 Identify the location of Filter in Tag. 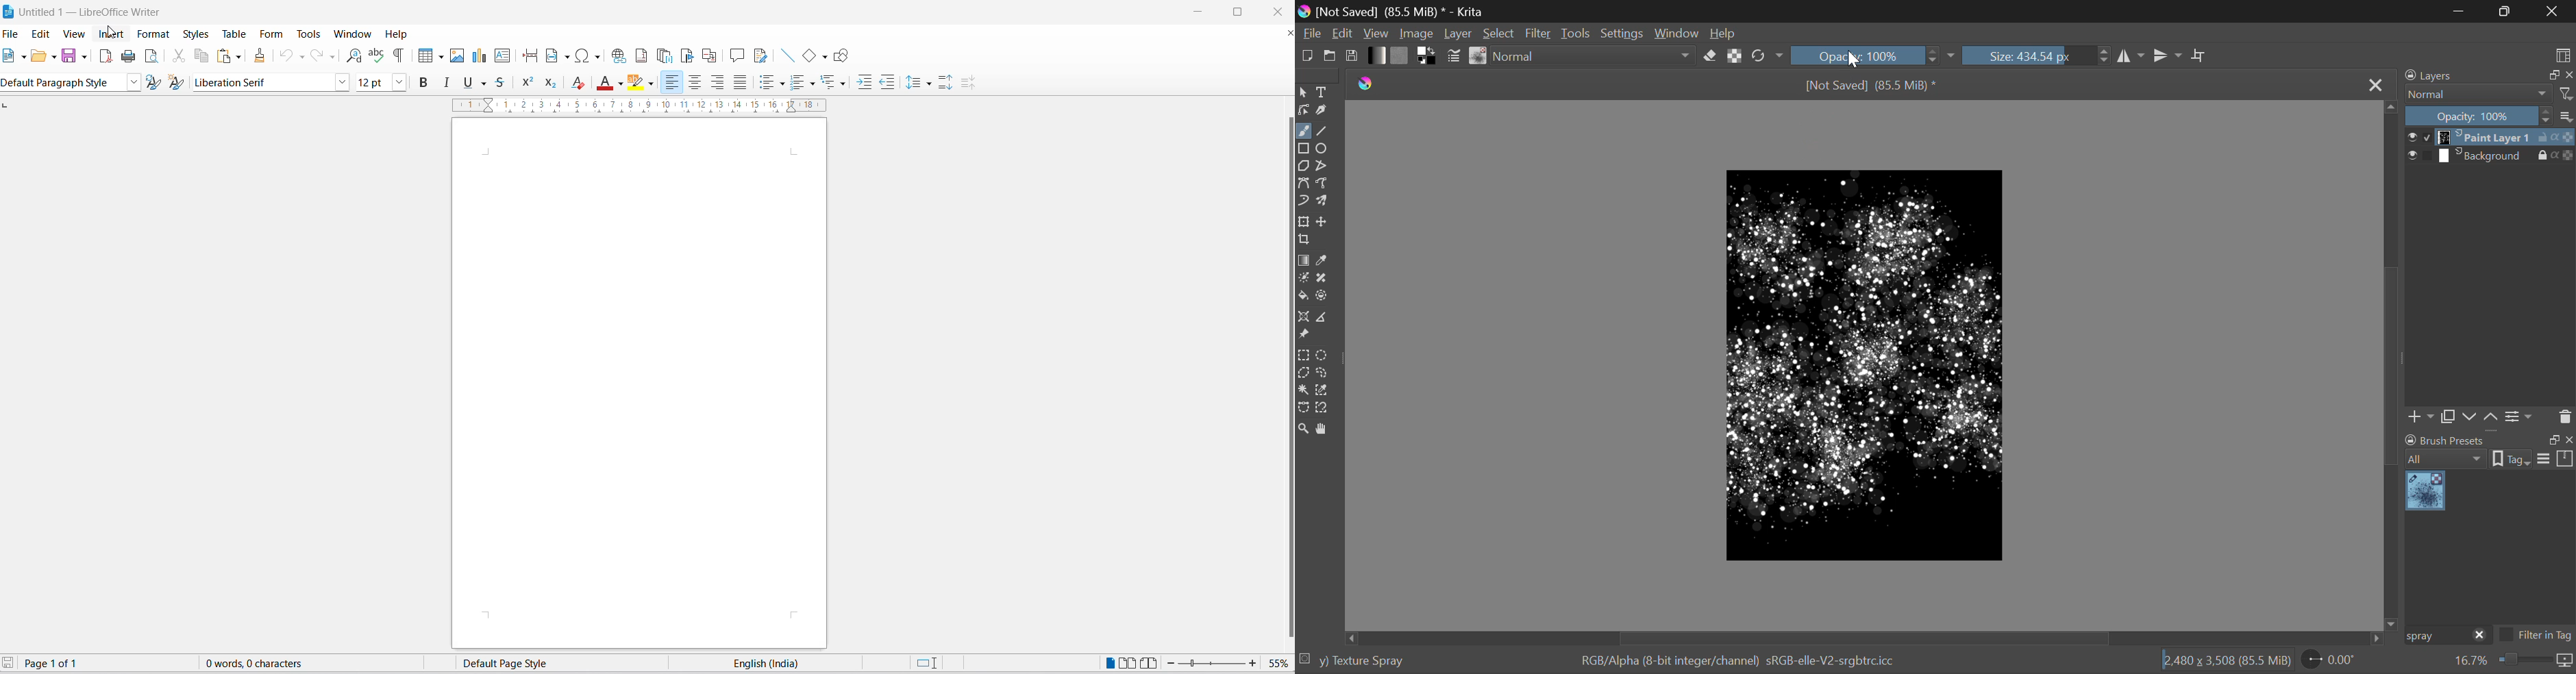
(2536, 637).